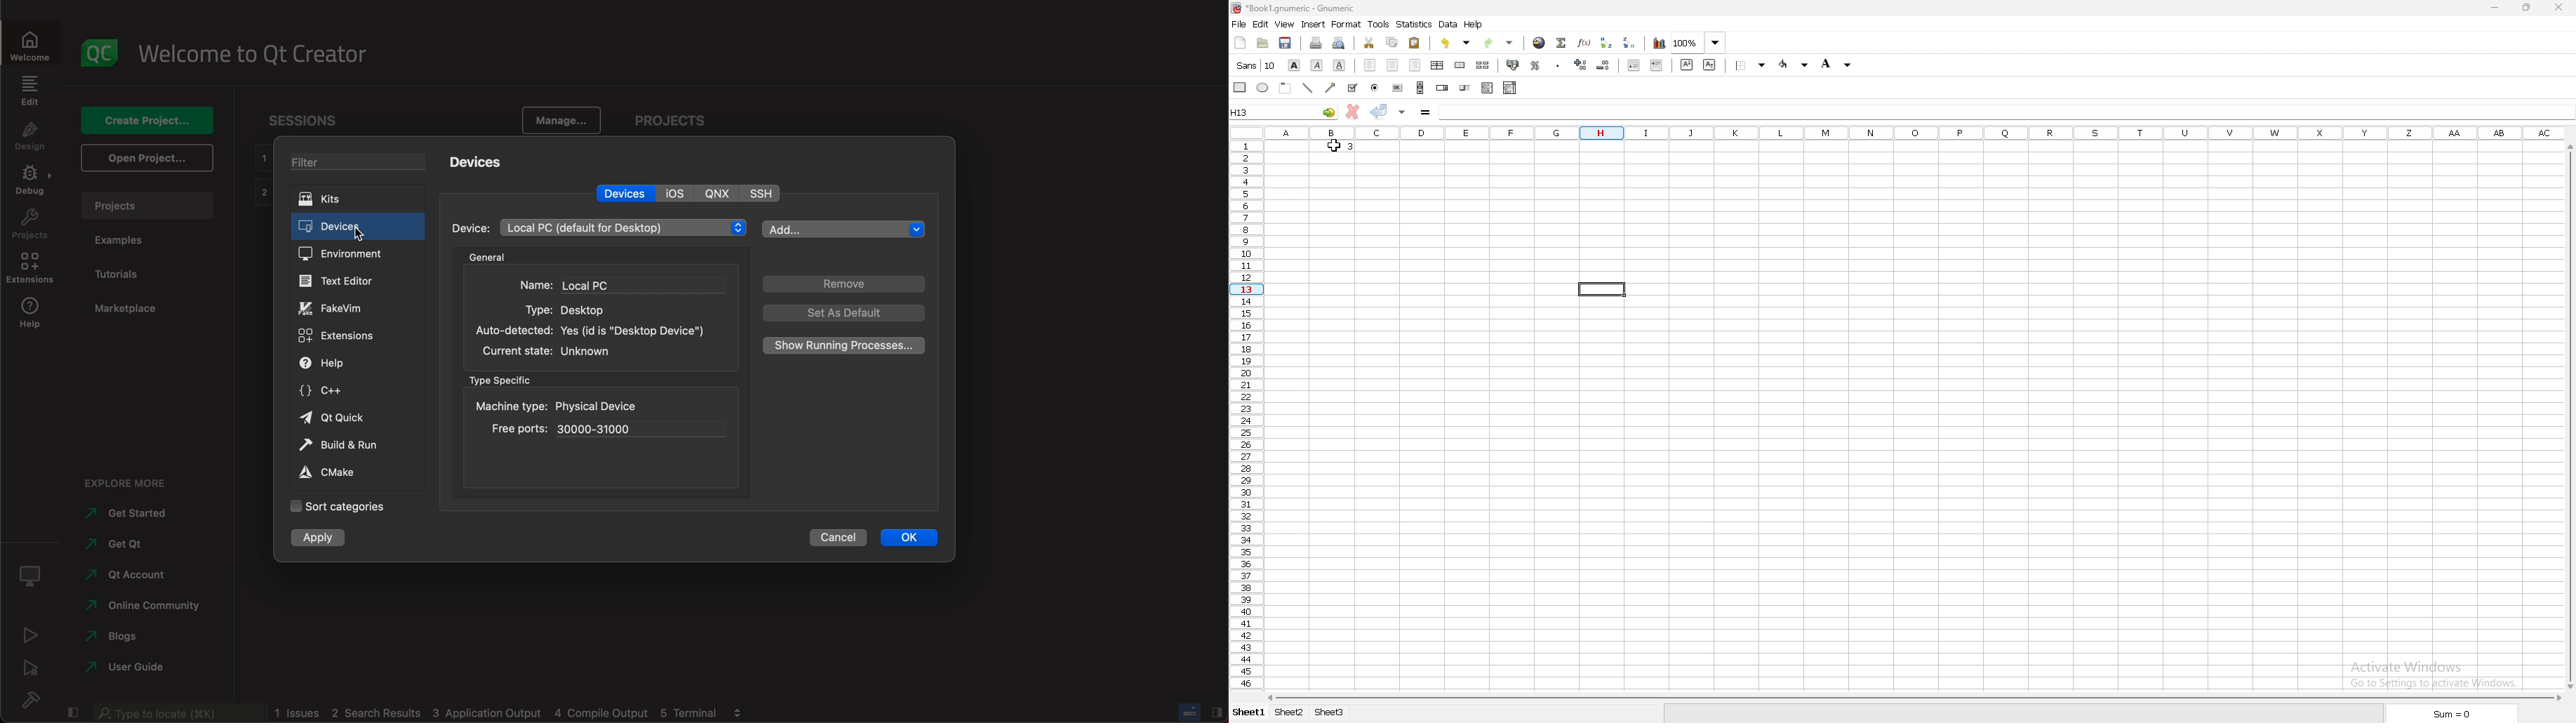 The height and width of the screenshot is (728, 2576). I want to click on build, so click(34, 700).